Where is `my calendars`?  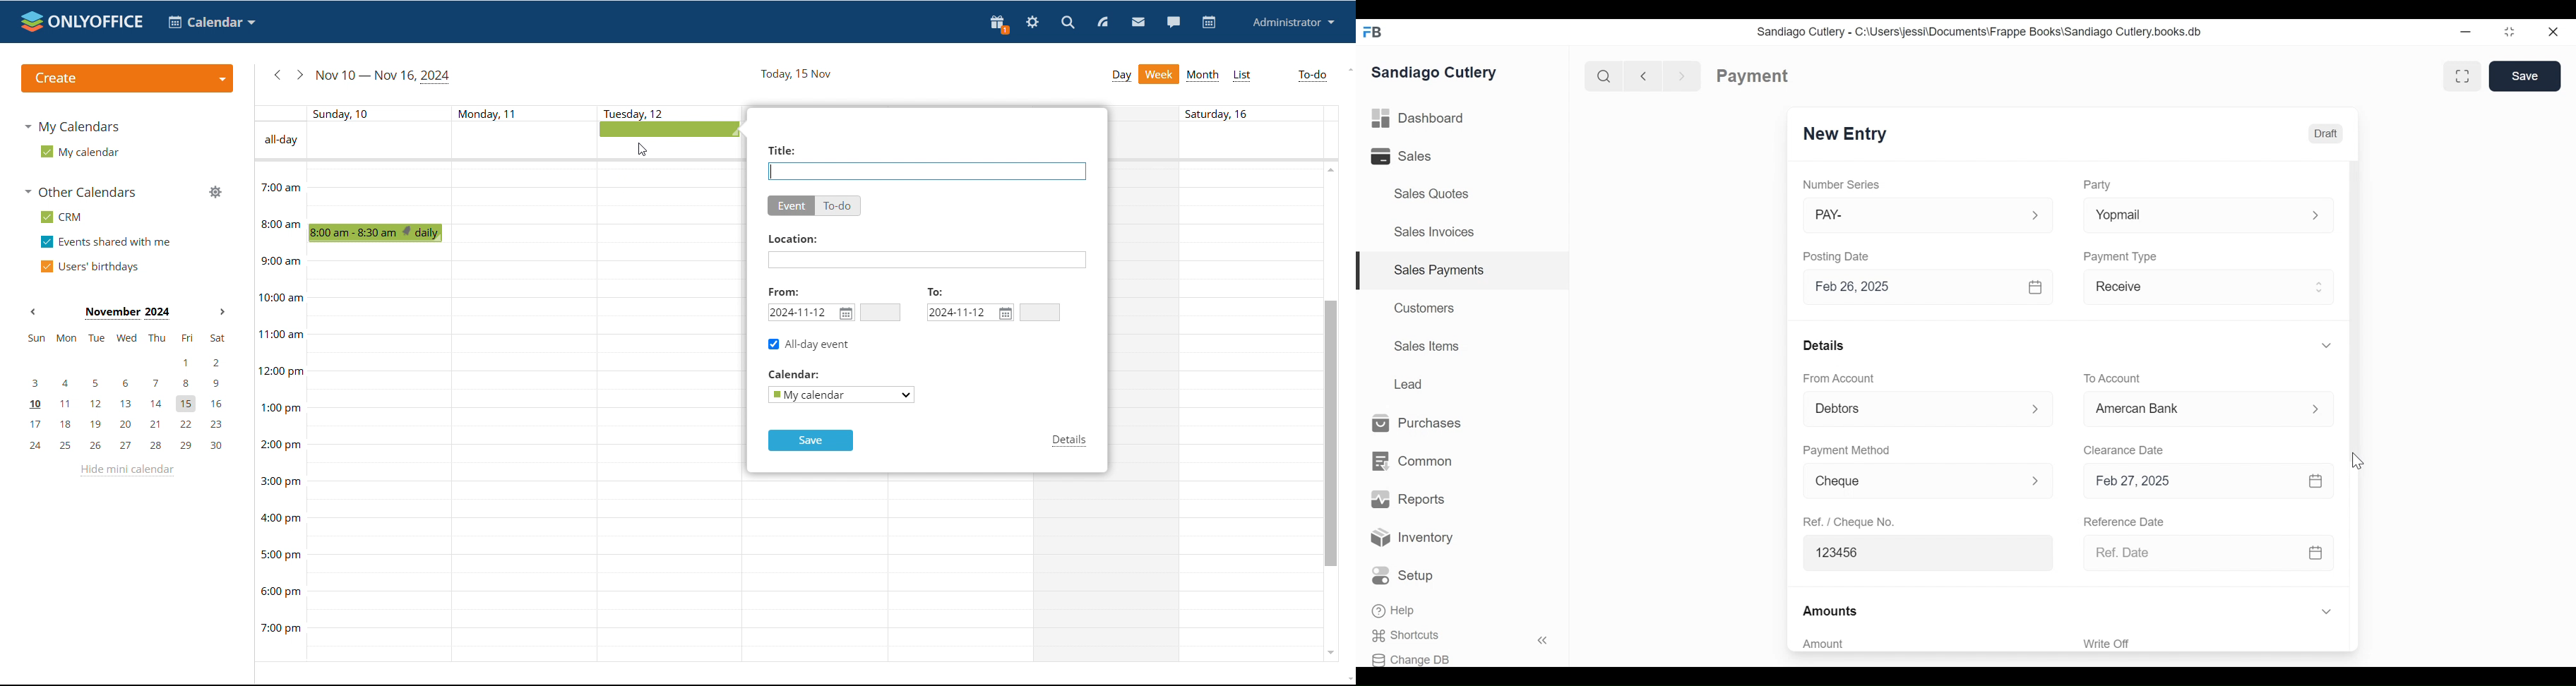 my calendars is located at coordinates (73, 127).